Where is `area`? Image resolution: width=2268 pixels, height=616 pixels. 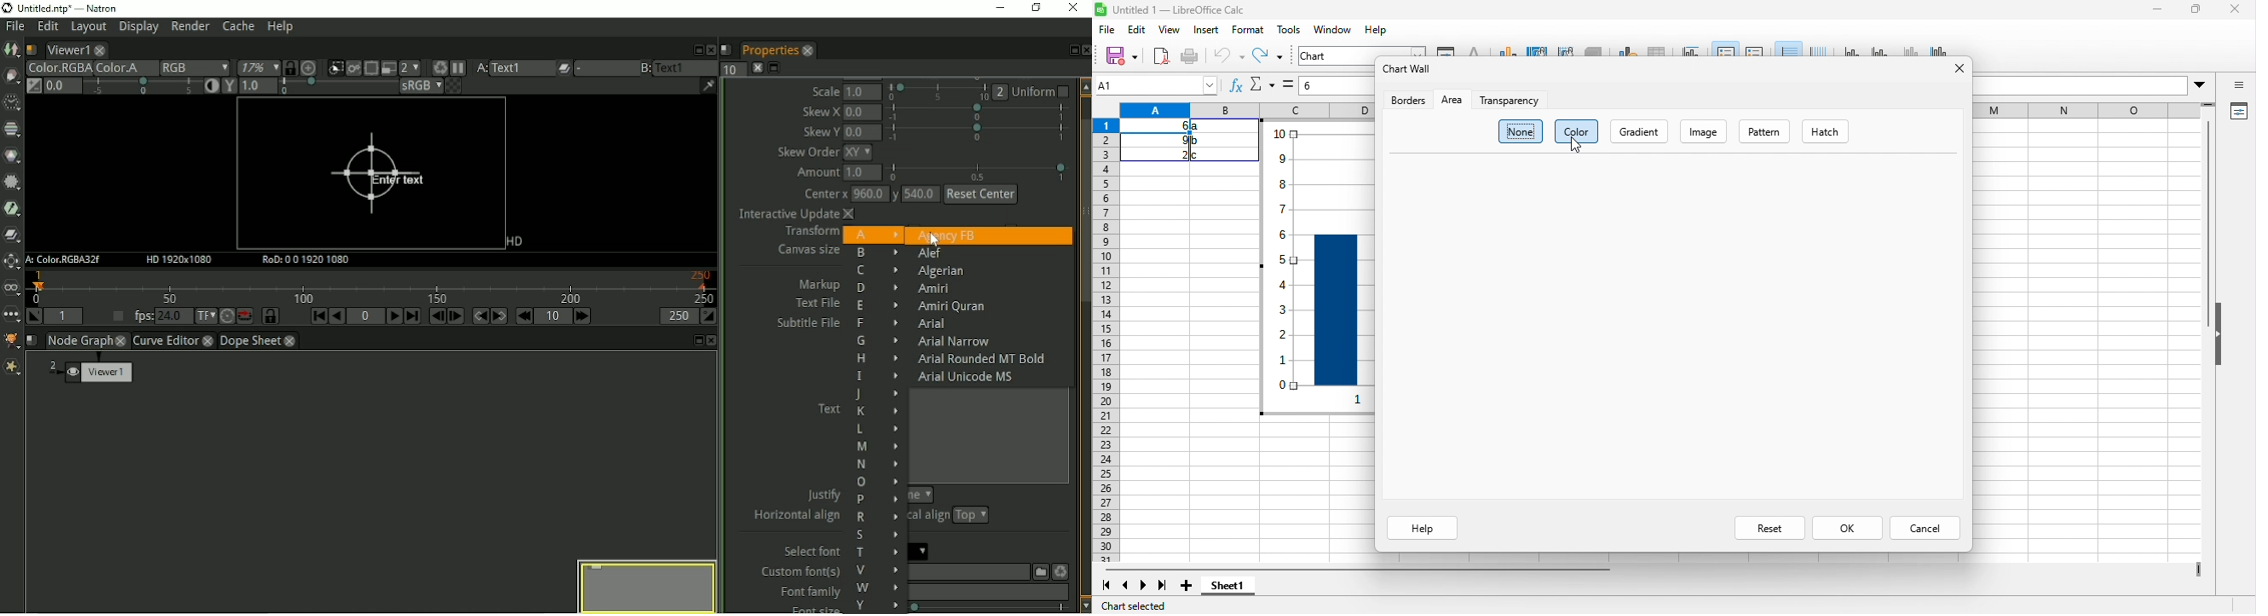
area is located at coordinates (1453, 101).